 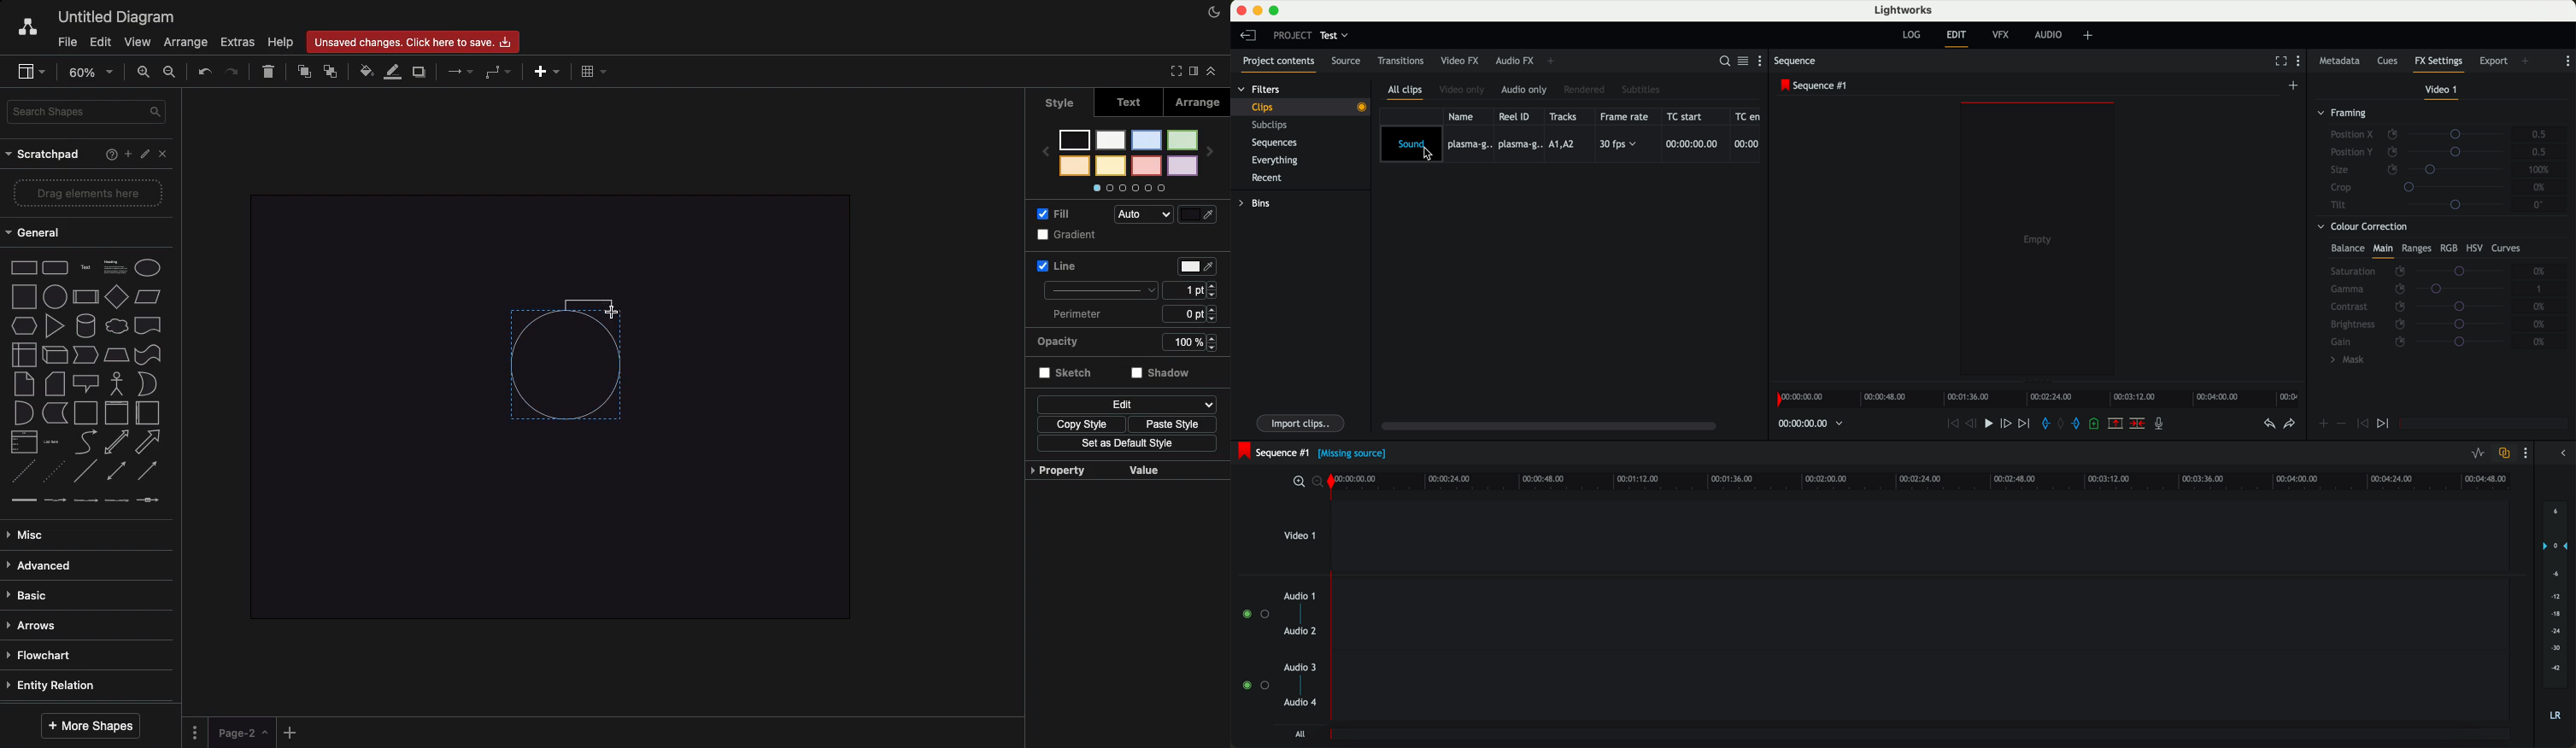 I want to click on export, so click(x=2493, y=60).